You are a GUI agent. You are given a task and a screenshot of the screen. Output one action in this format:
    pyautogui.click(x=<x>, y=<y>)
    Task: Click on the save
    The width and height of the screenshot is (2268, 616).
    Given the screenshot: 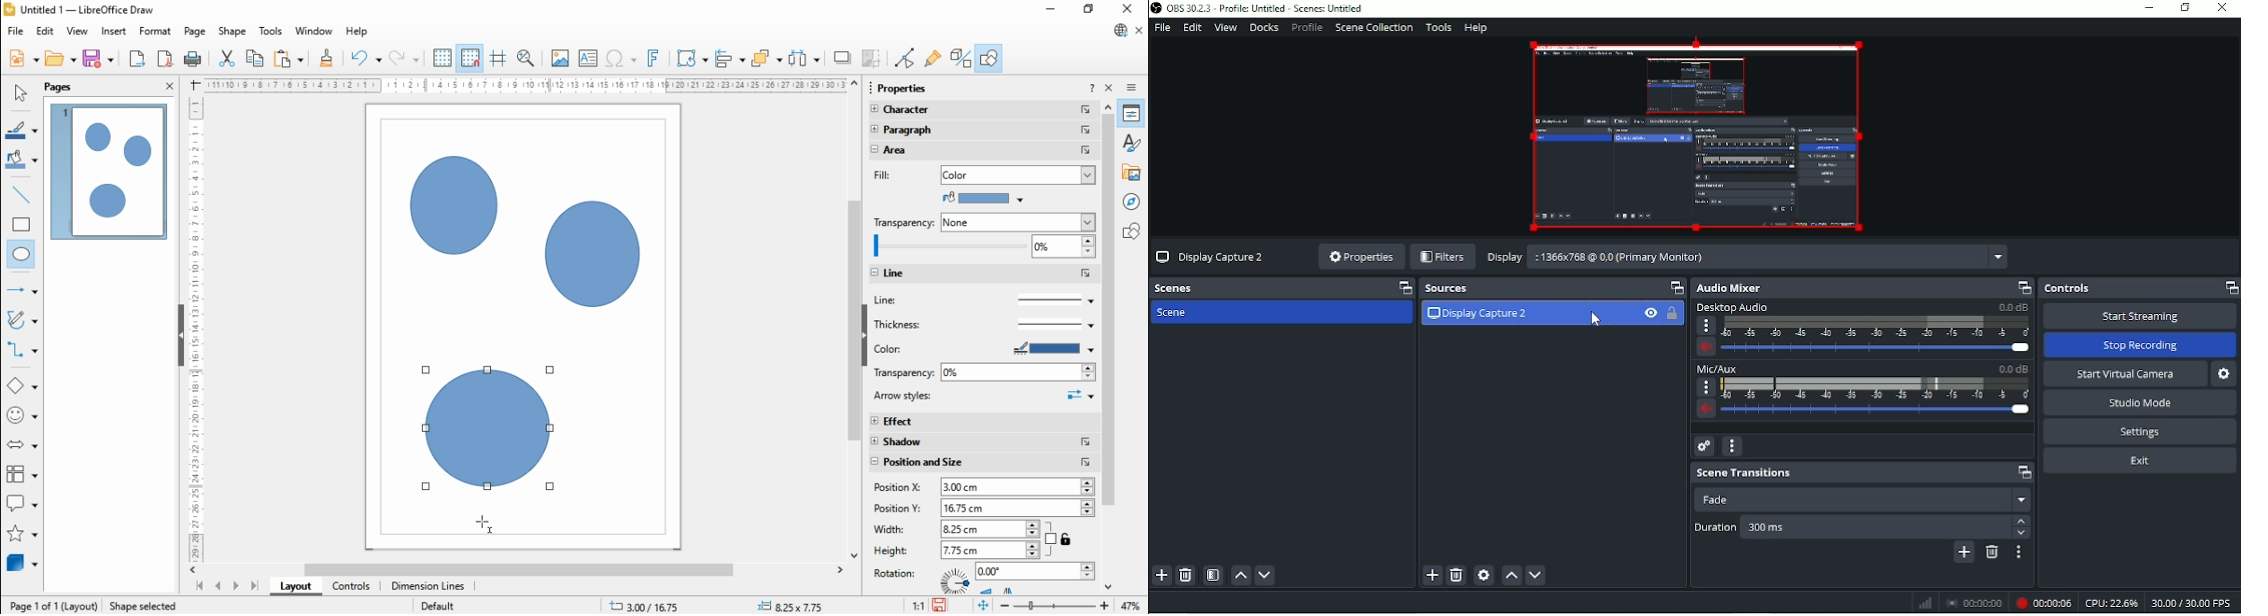 What is the action you would take?
    pyautogui.click(x=942, y=605)
    